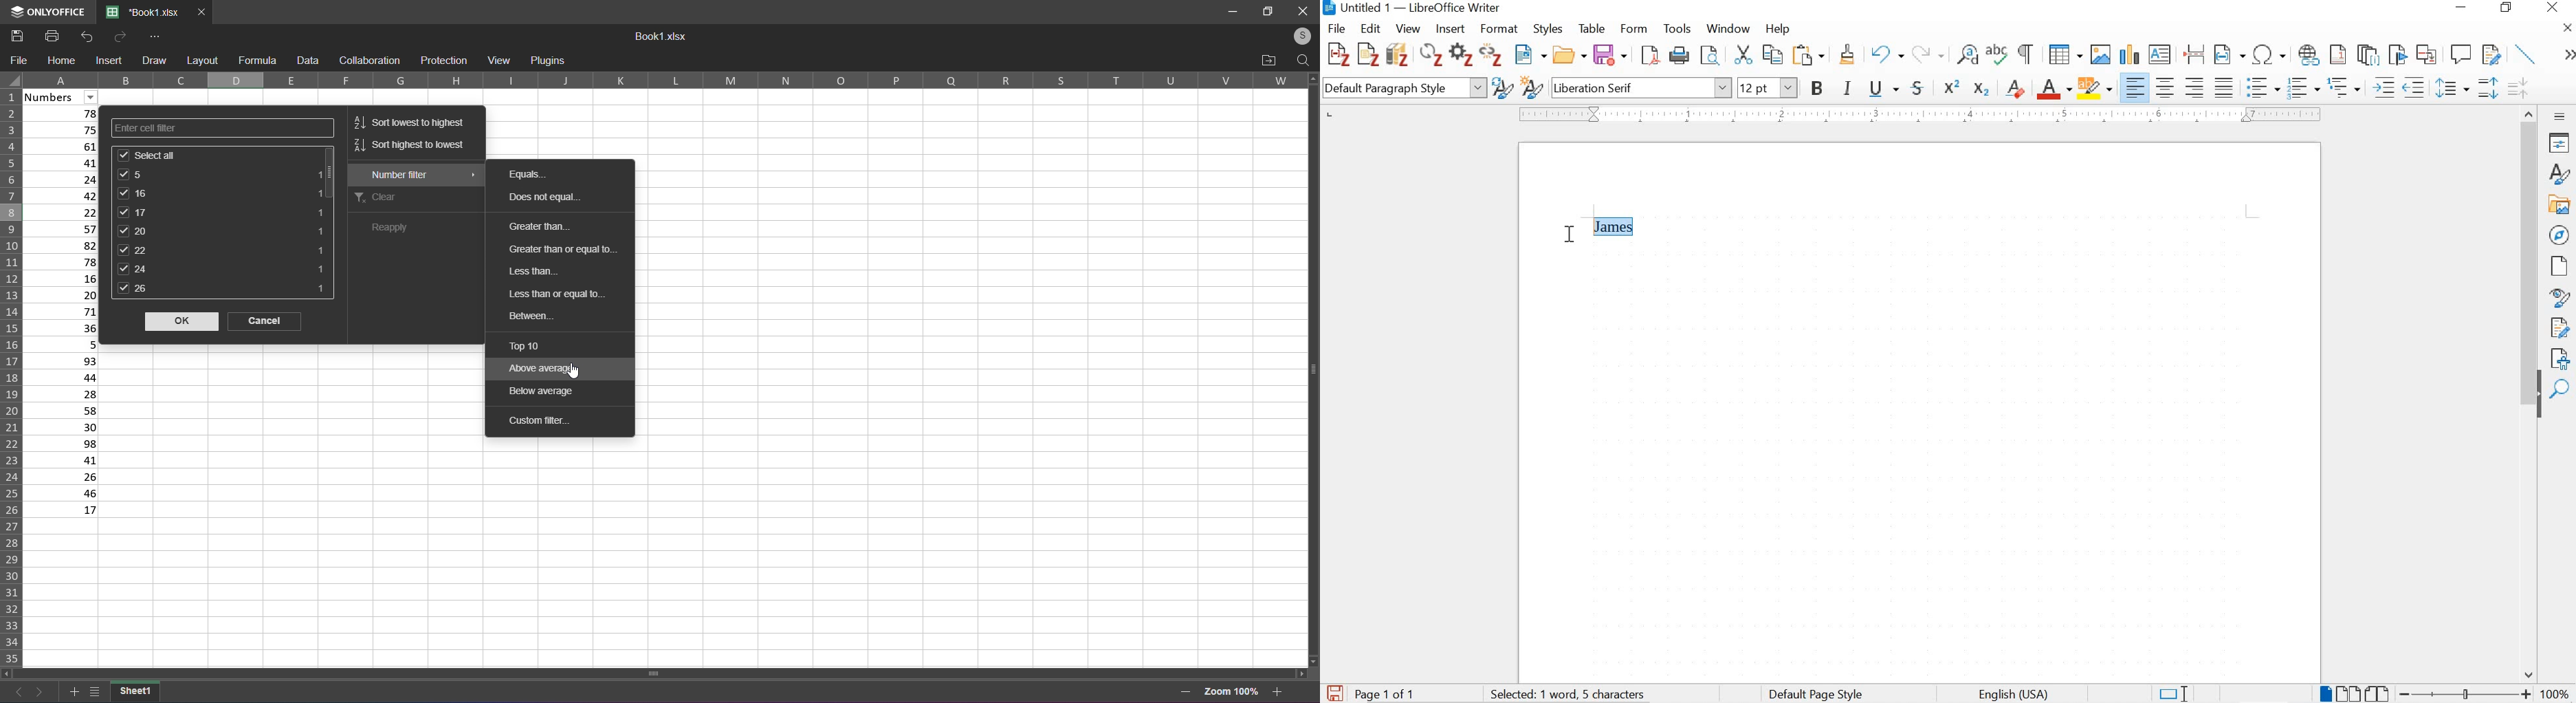  I want to click on page, so click(2557, 266).